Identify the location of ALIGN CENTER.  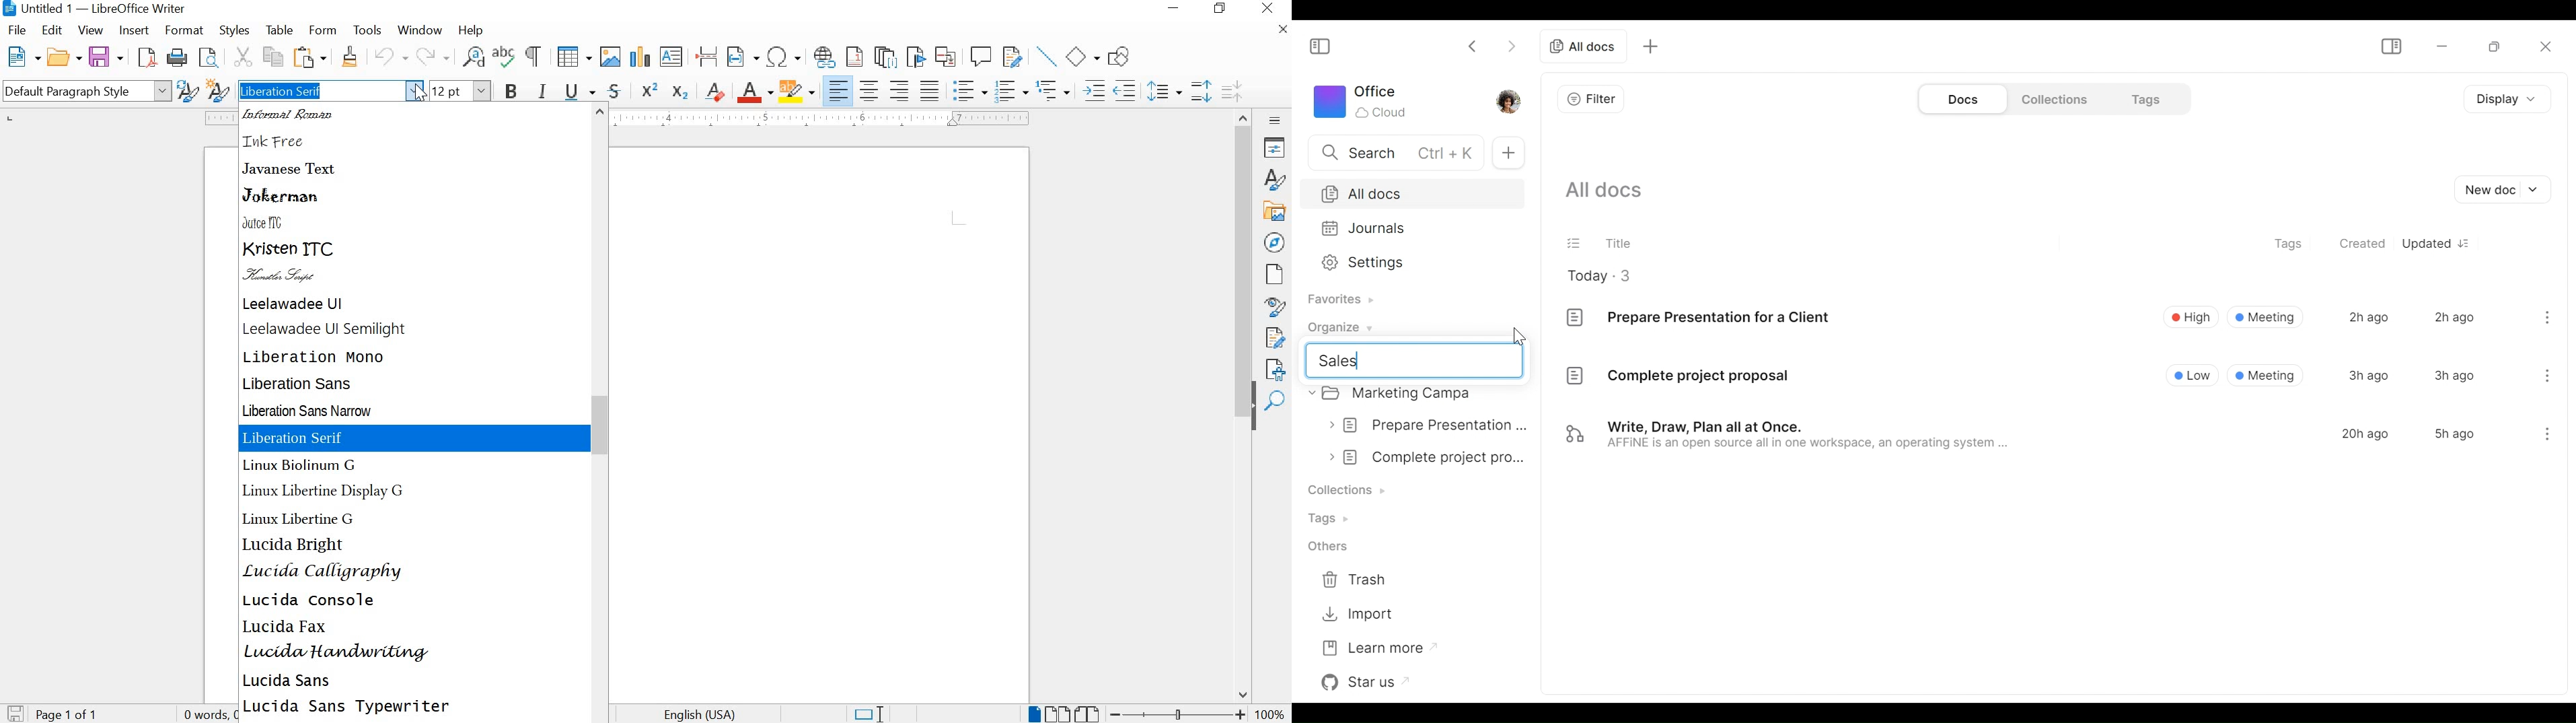
(871, 88).